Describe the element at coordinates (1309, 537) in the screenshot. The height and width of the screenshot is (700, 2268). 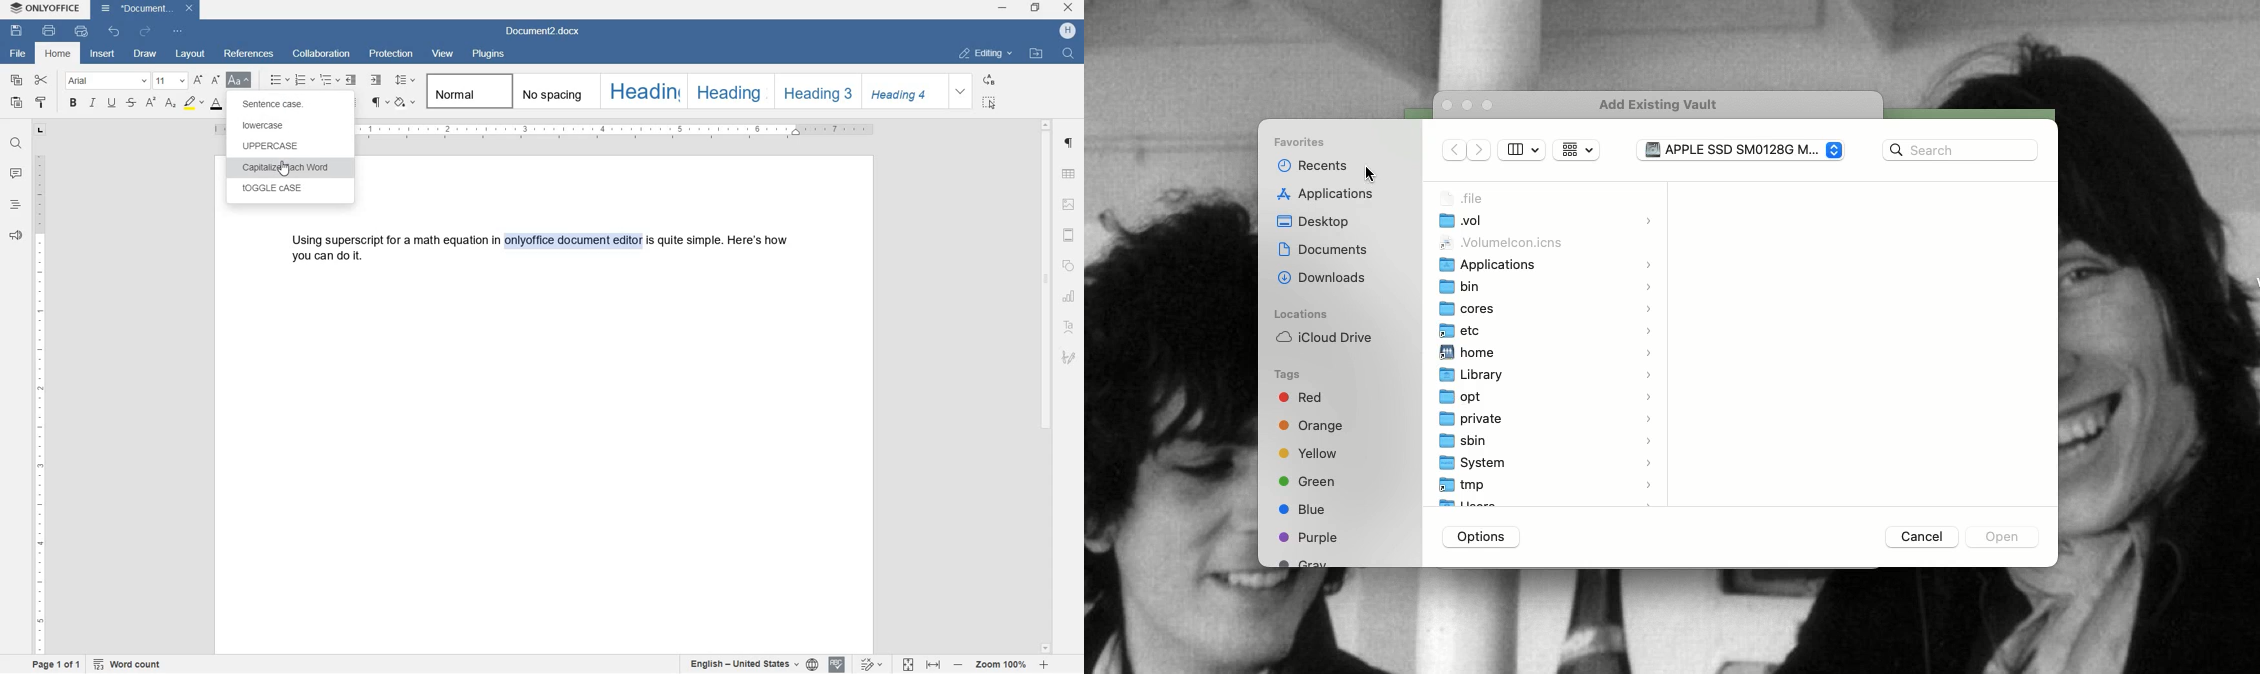
I see `Purple` at that location.